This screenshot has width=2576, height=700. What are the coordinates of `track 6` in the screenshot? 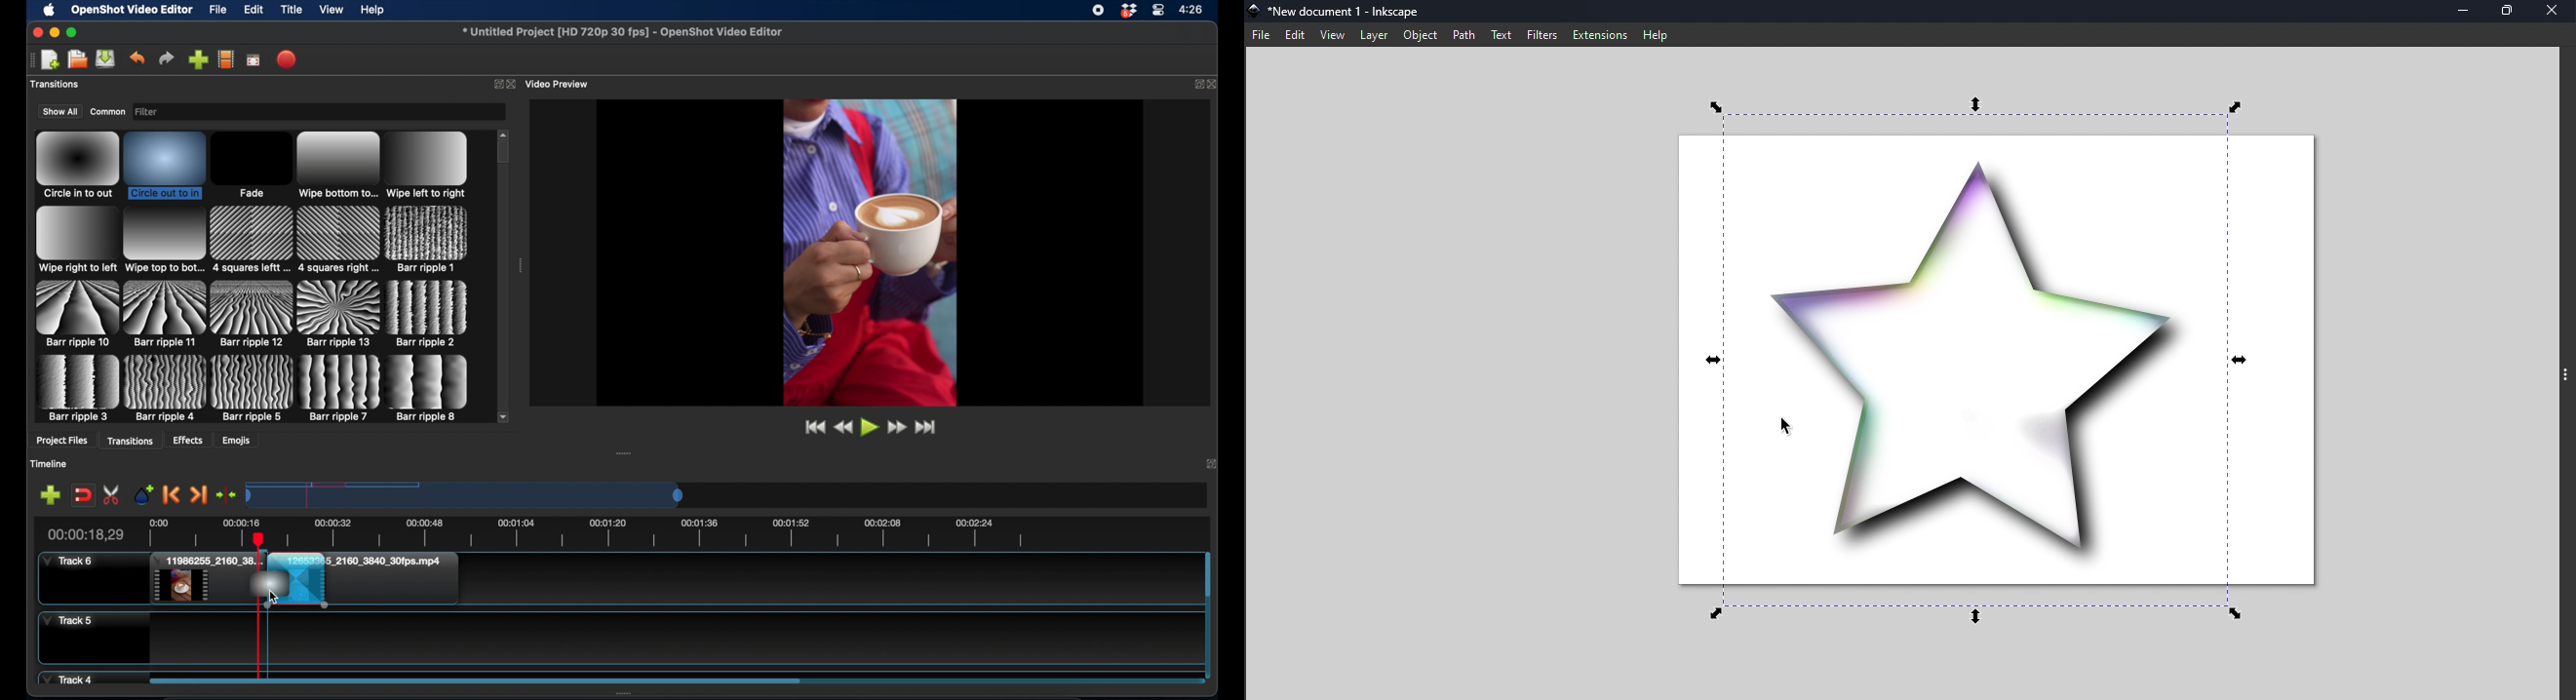 It's located at (69, 561).